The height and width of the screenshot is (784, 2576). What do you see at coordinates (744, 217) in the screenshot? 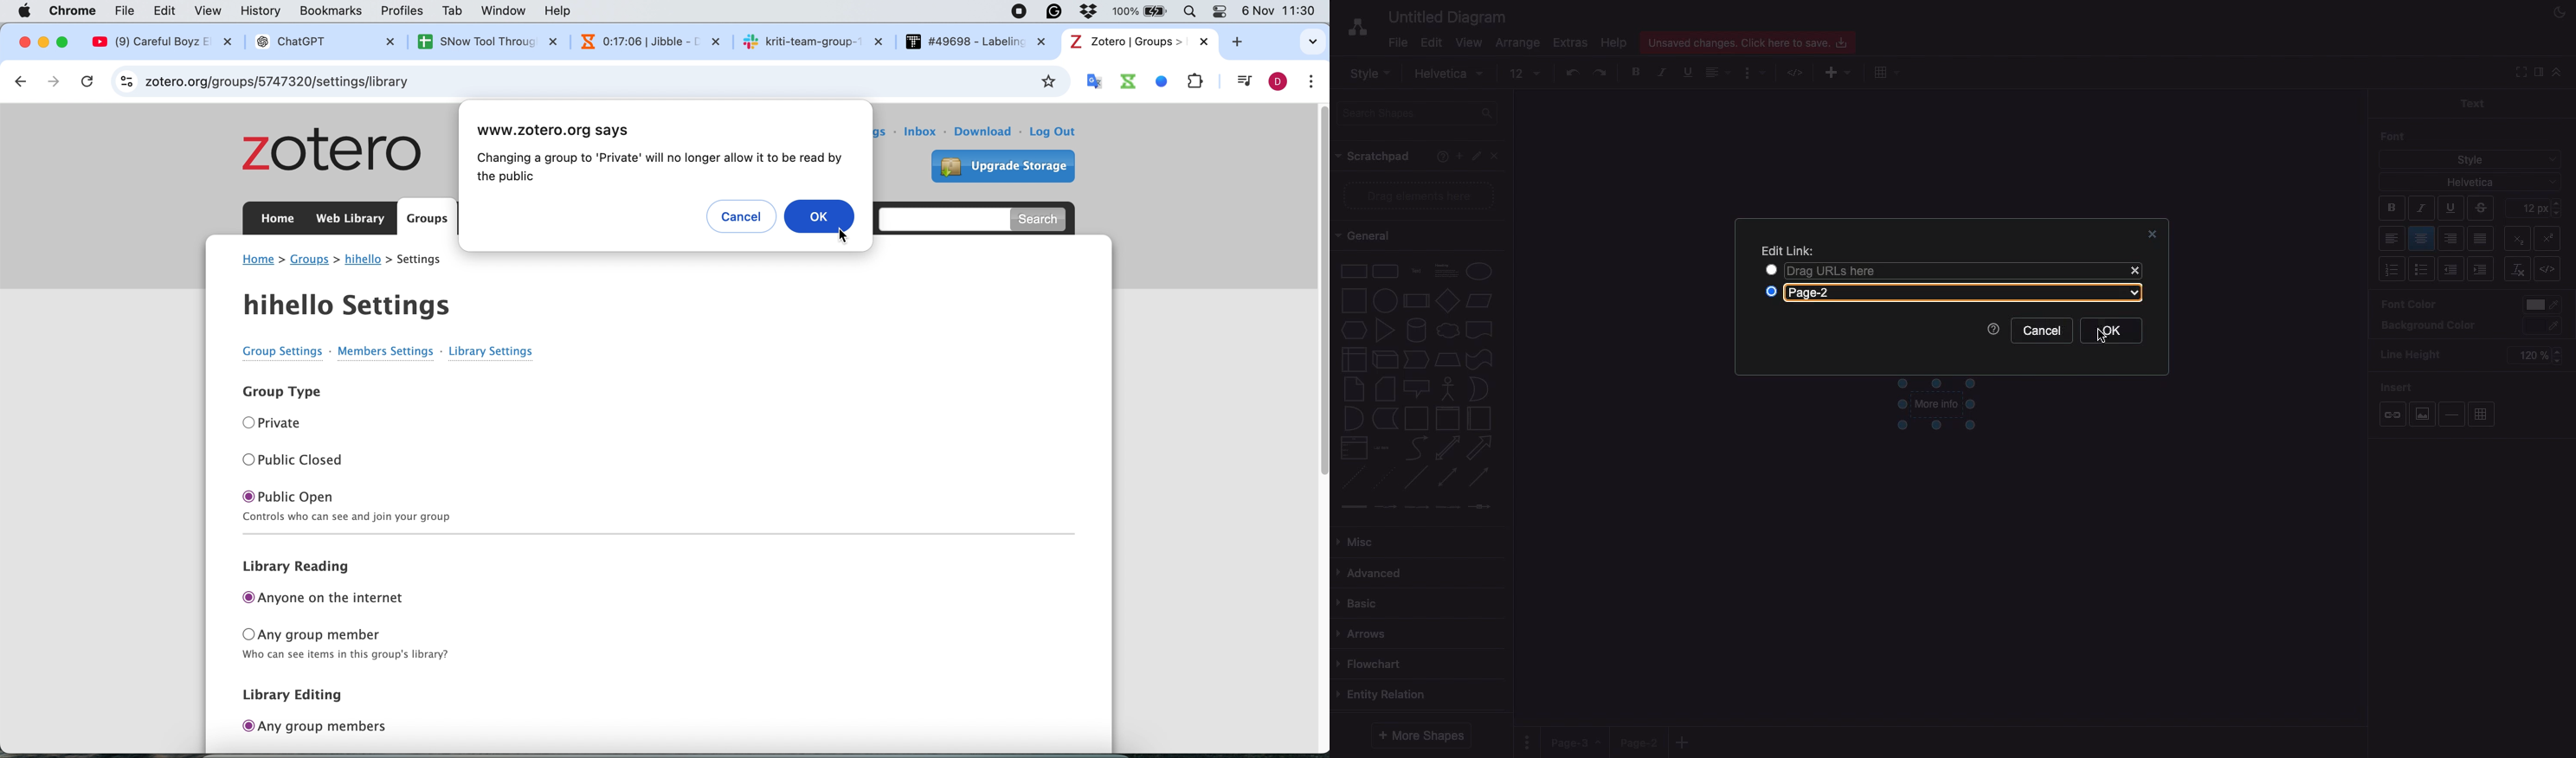
I see `cancel` at bounding box center [744, 217].